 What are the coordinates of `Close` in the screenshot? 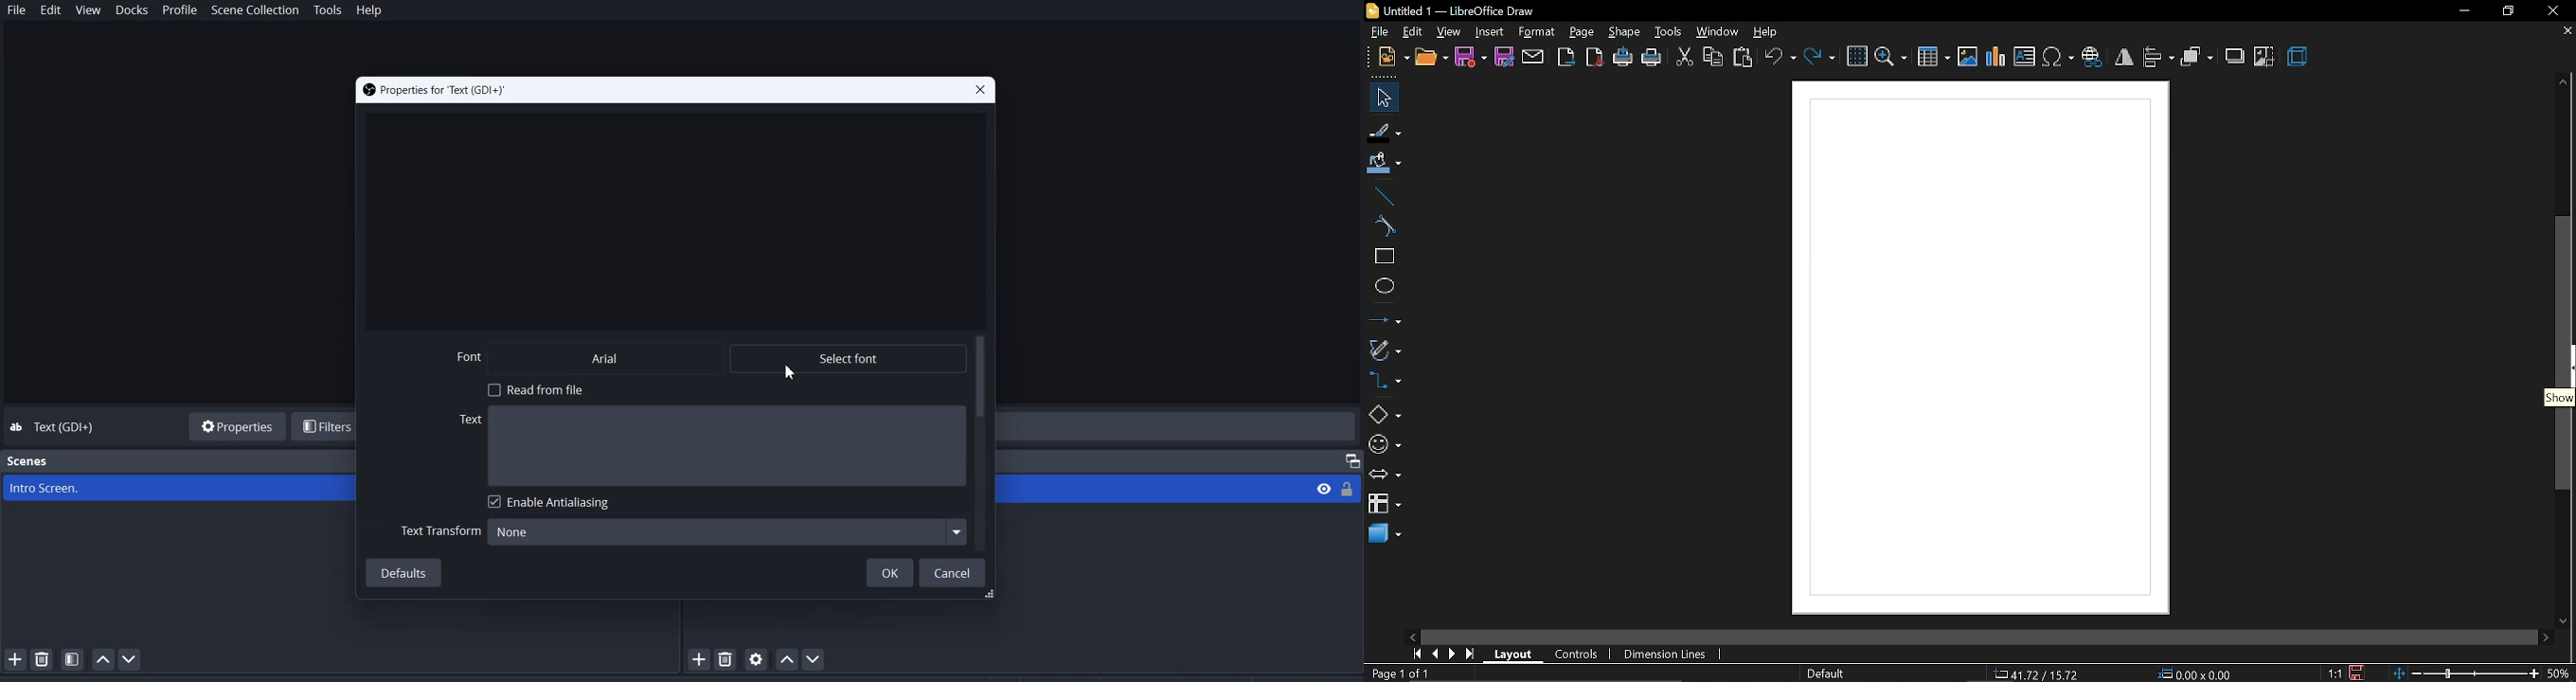 It's located at (978, 90).